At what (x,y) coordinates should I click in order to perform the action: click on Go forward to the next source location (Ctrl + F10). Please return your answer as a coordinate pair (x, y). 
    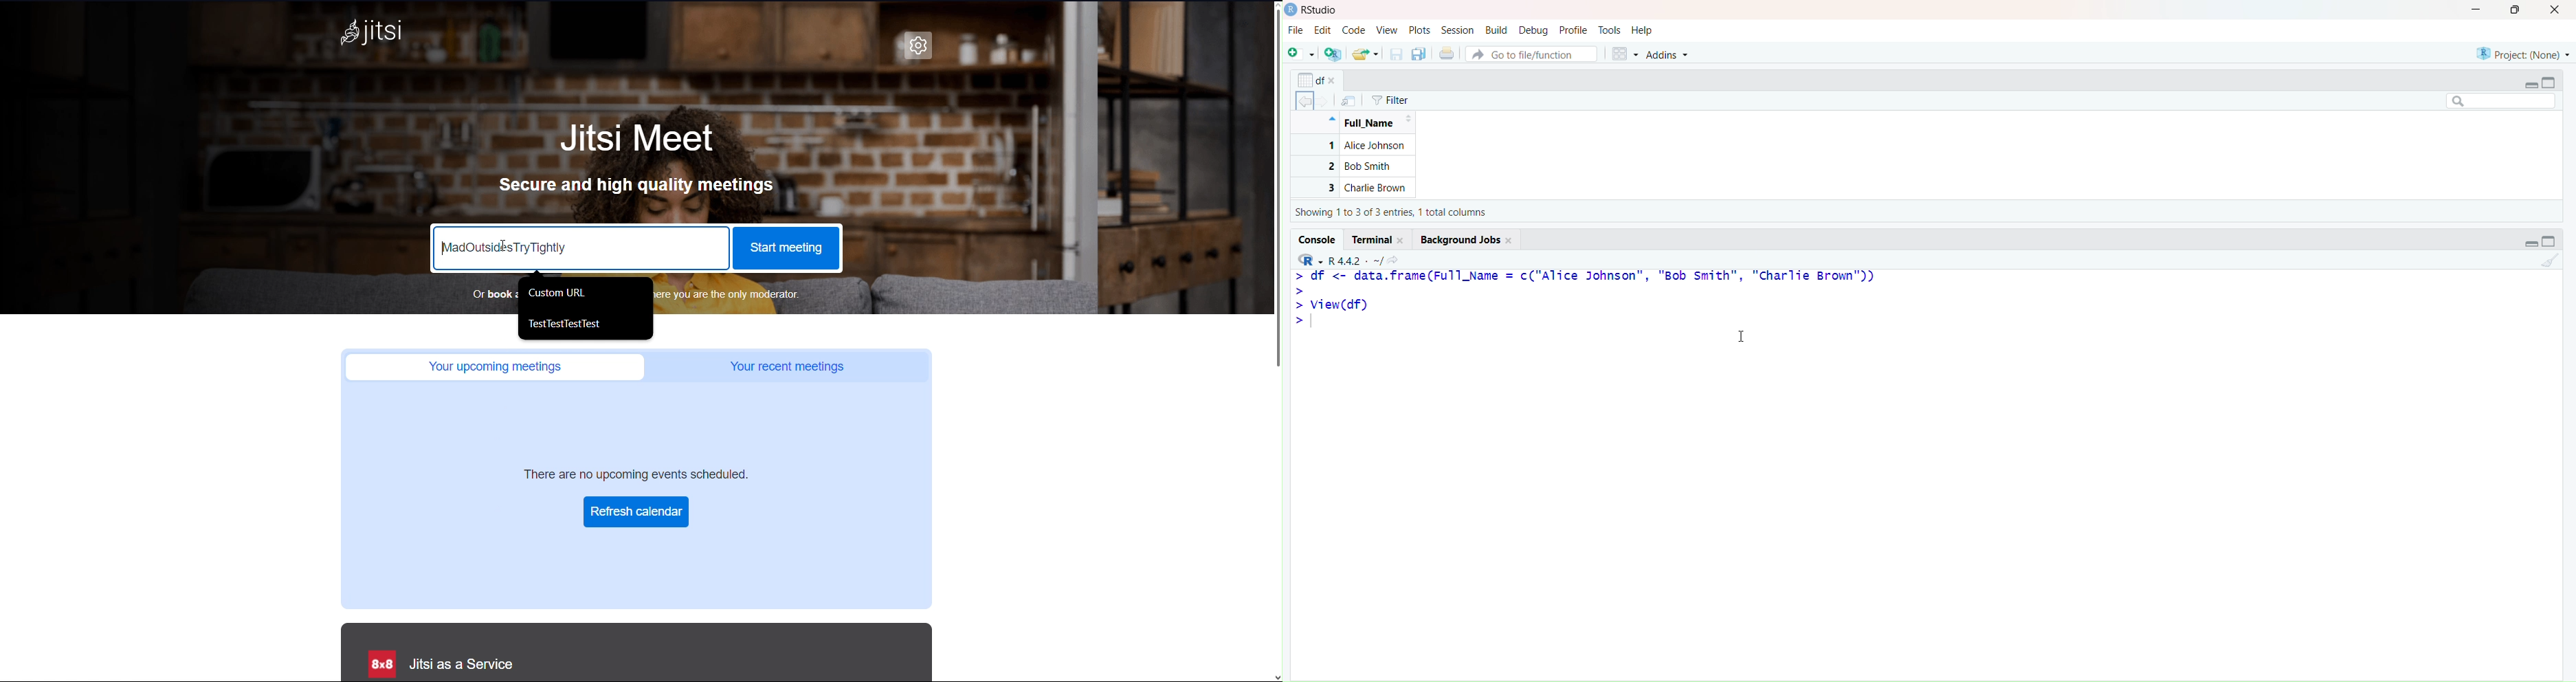
    Looking at the image, I should click on (1326, 98).